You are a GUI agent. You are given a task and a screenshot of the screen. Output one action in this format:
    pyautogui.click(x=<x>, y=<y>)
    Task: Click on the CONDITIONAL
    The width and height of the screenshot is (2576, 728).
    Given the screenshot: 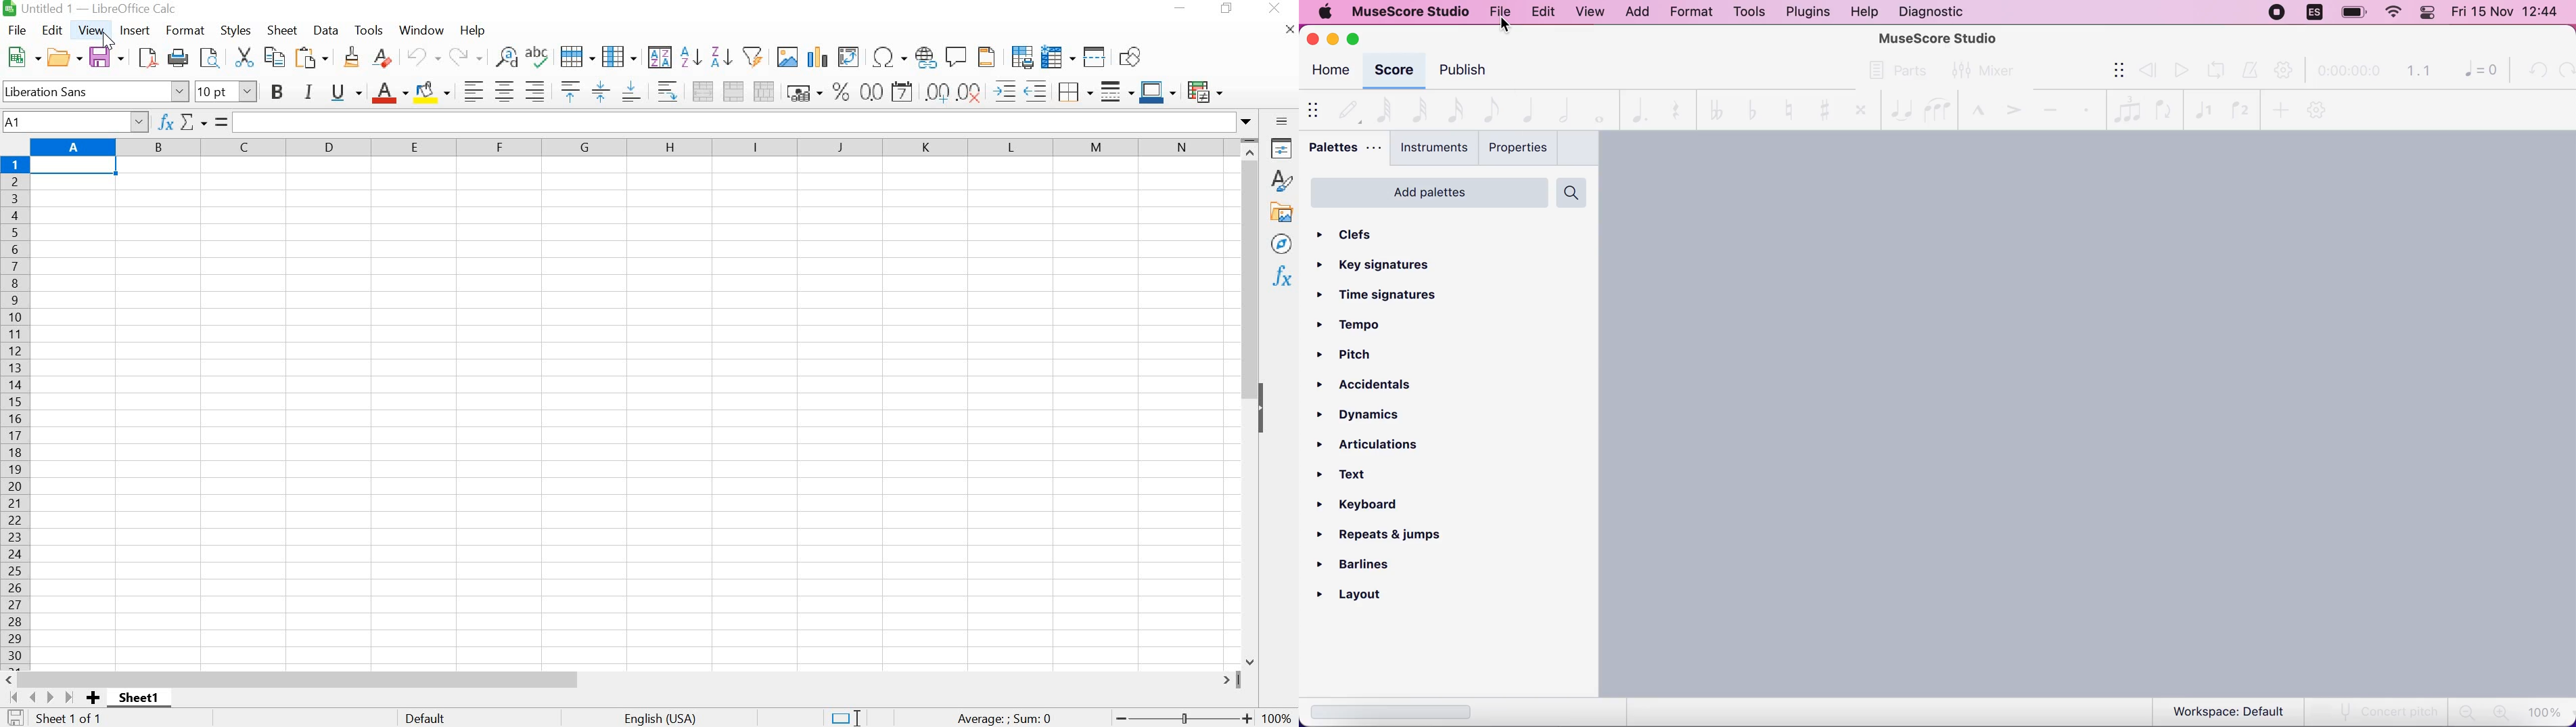 What is the action you would take?
    pyautogui.click(x=1208, y=89)
    